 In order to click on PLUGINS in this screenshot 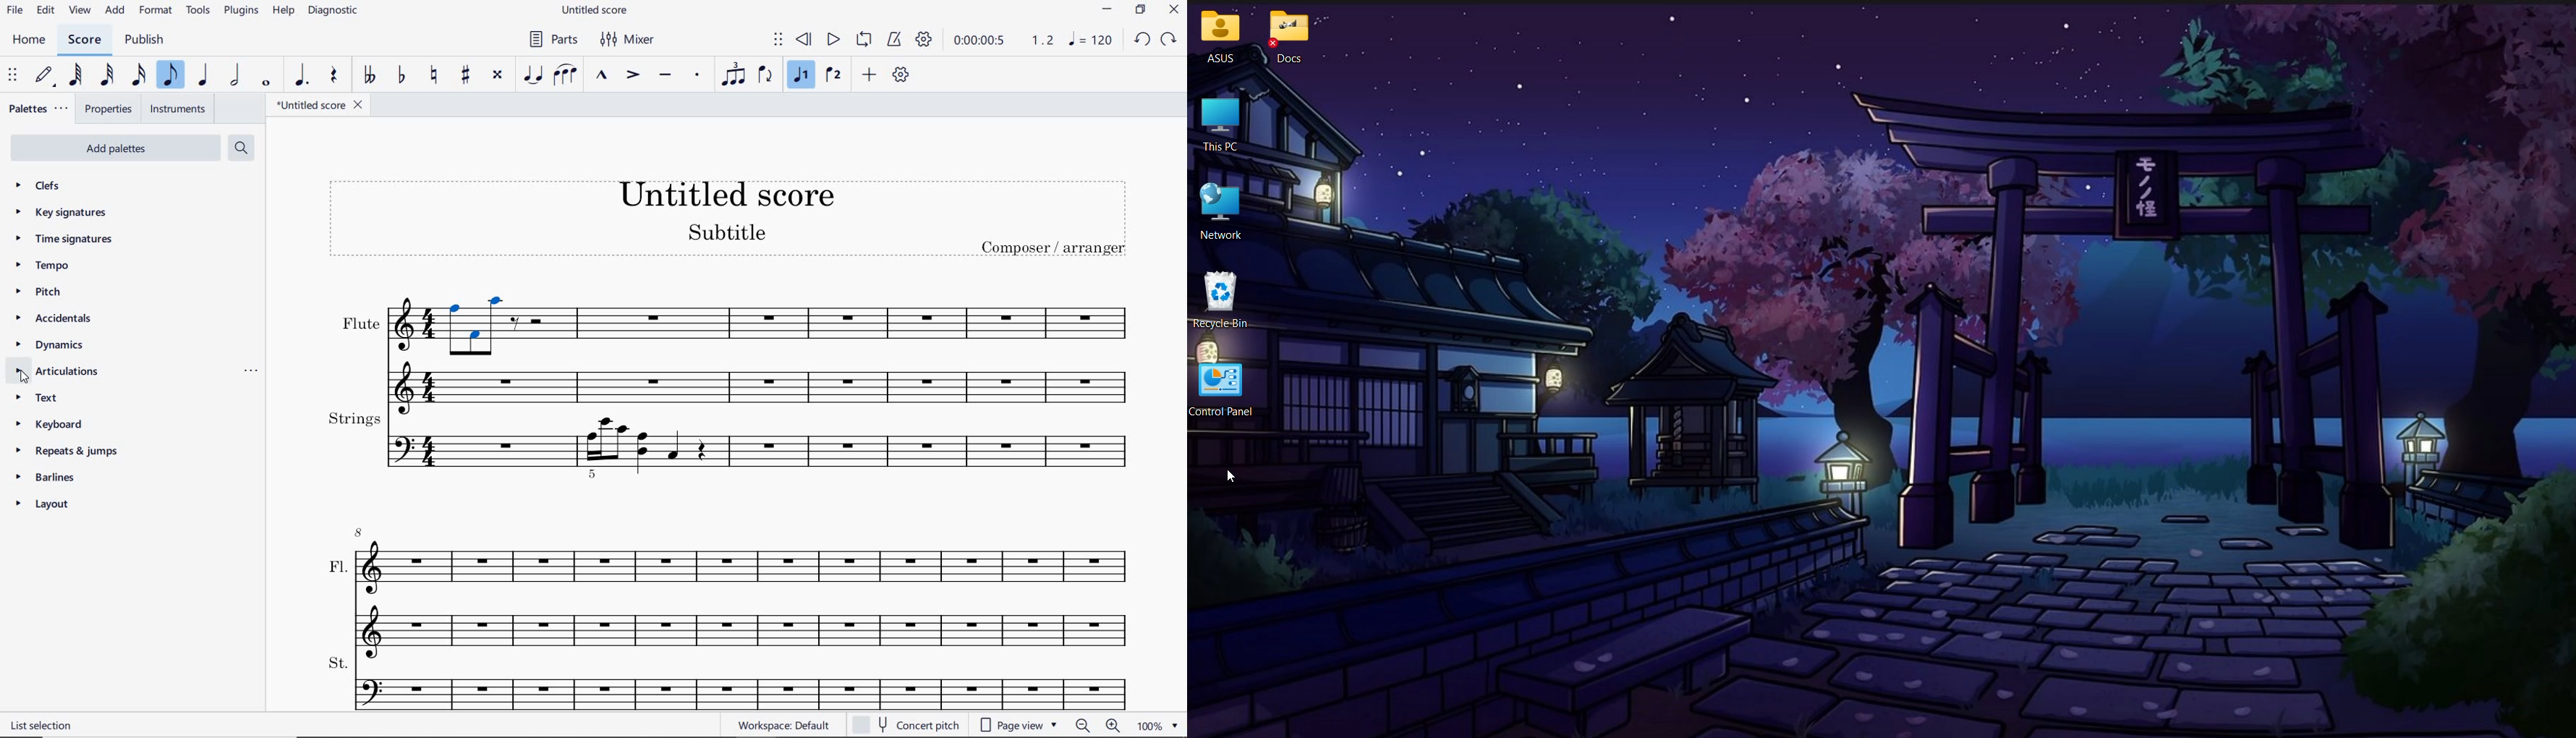, I will do `click(242, 12)`.